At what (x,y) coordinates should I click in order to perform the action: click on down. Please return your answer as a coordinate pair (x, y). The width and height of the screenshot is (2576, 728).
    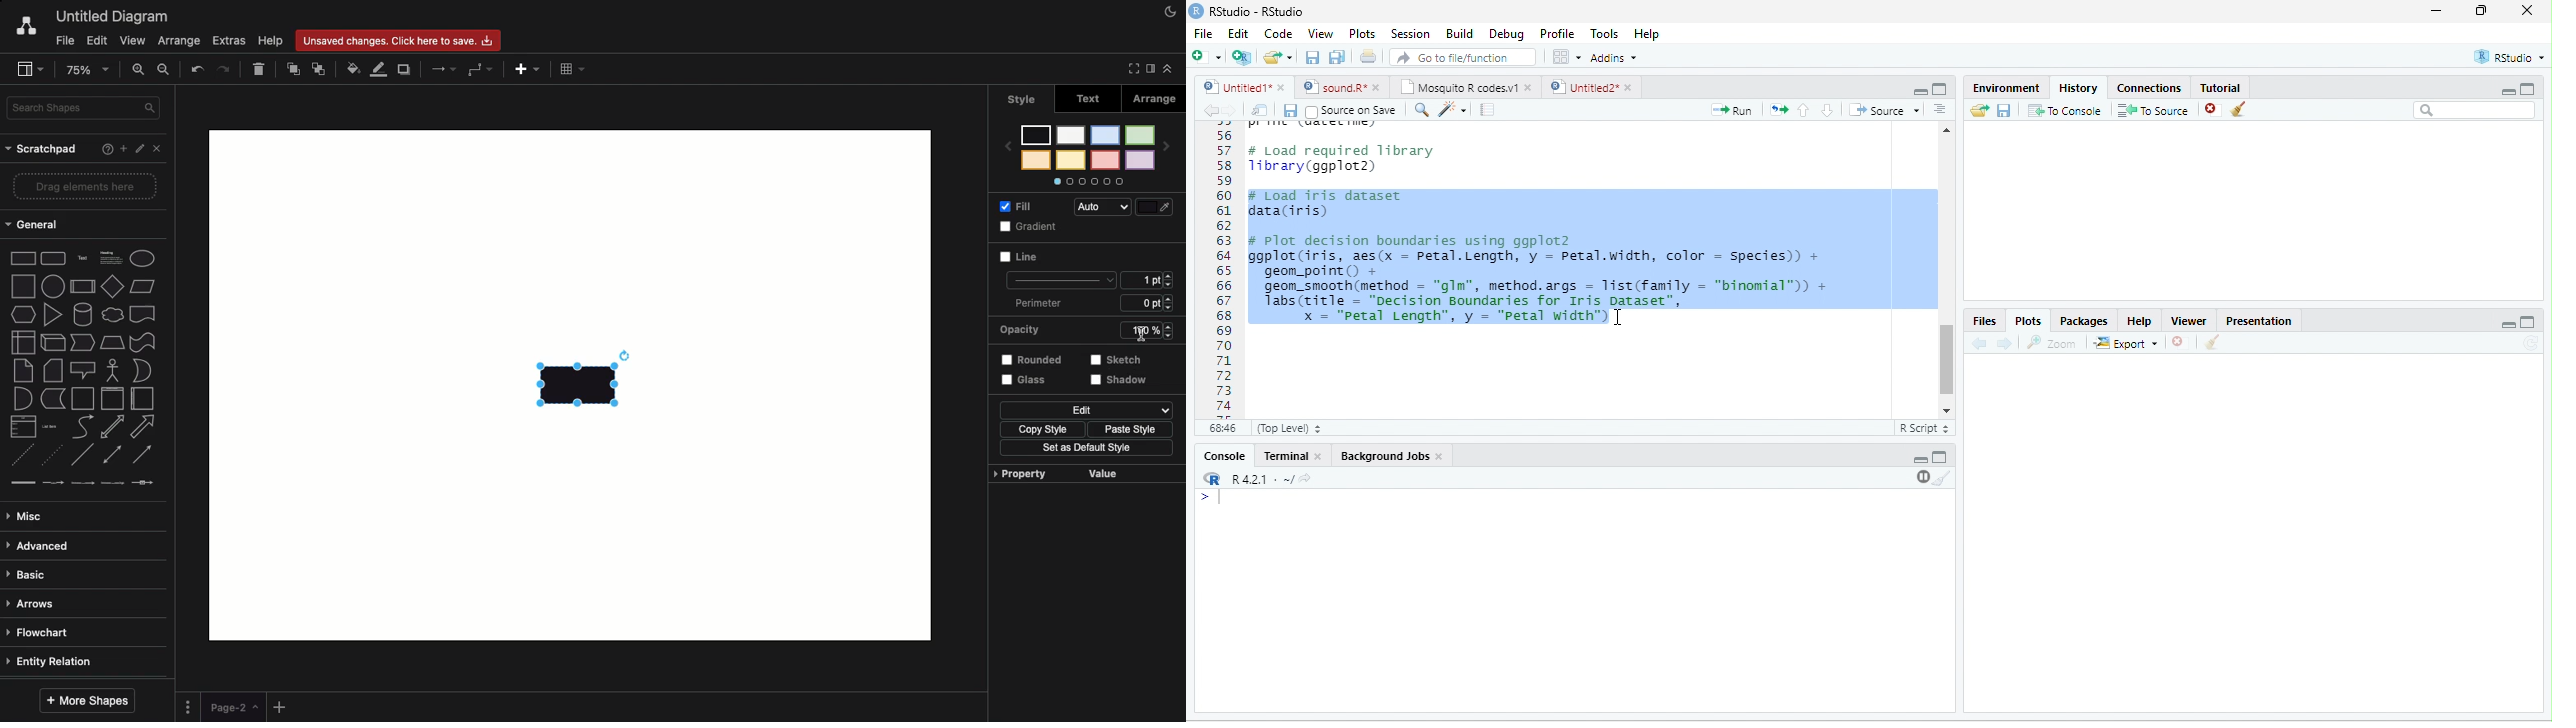
    Looking at the image, I should click on (1827, 110).